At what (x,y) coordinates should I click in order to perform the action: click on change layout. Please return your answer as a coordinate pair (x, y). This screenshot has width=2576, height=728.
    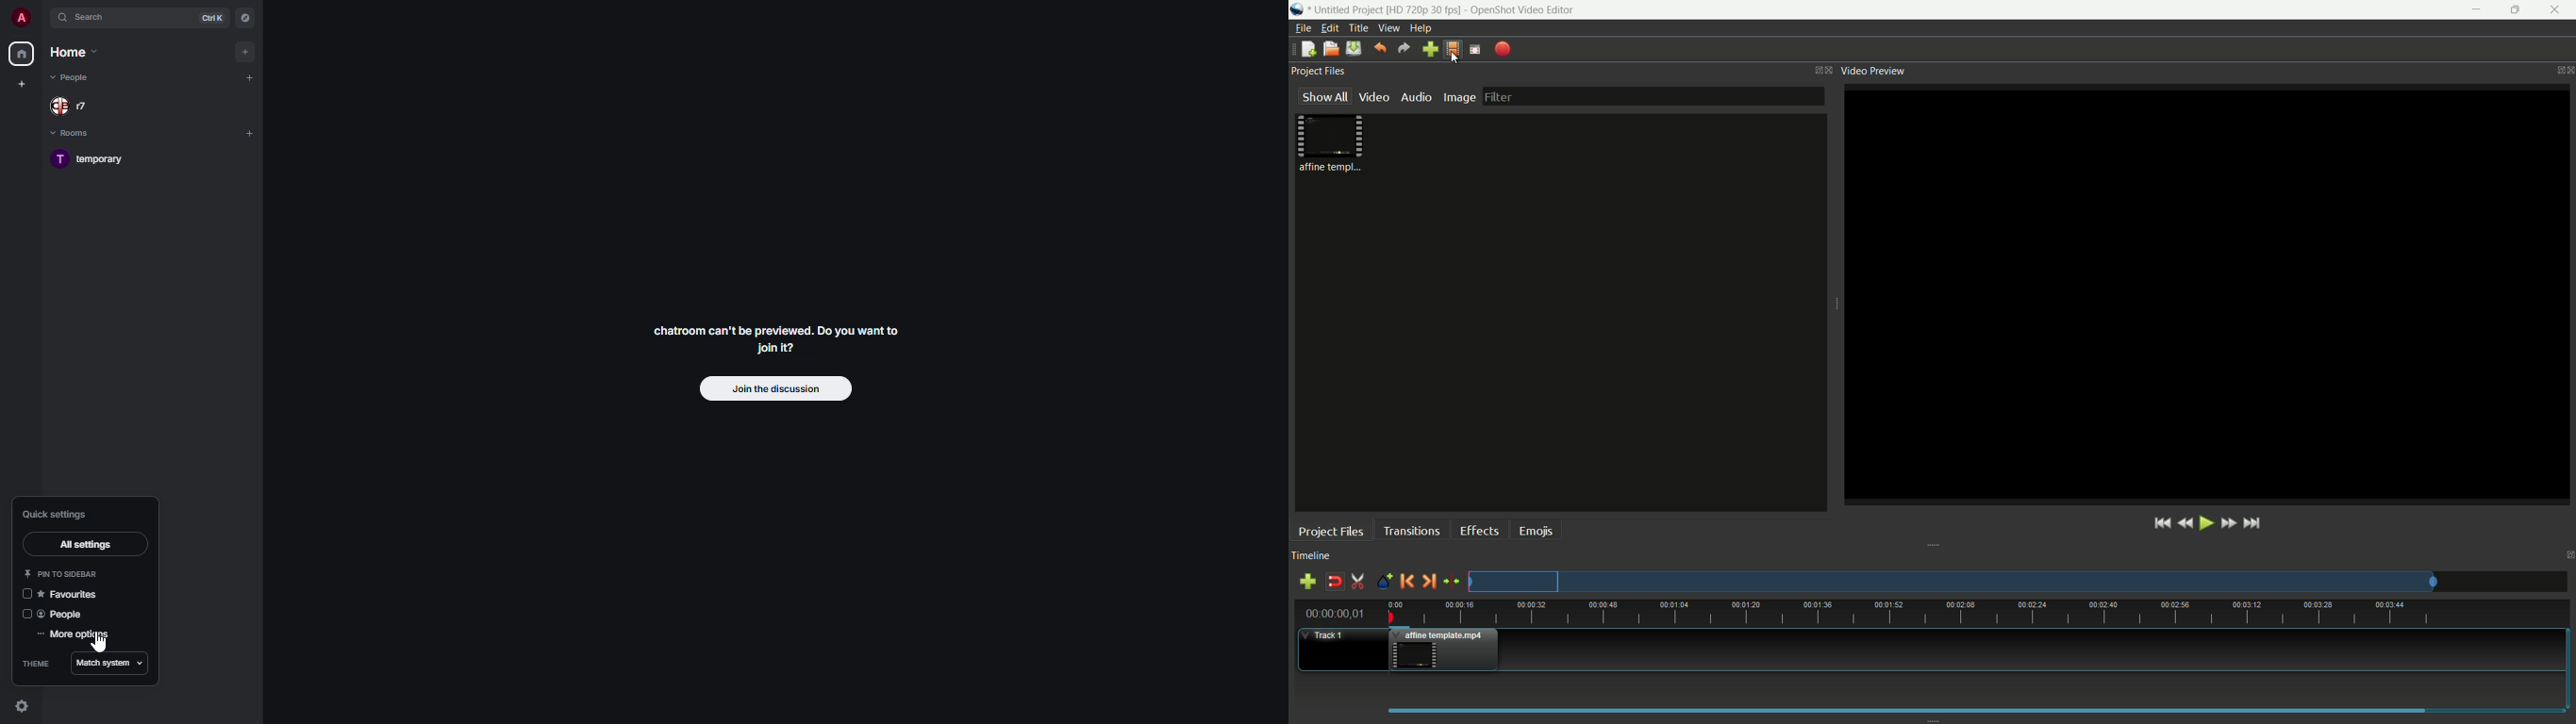
    Looking at the image, I should click on (1814, 70).